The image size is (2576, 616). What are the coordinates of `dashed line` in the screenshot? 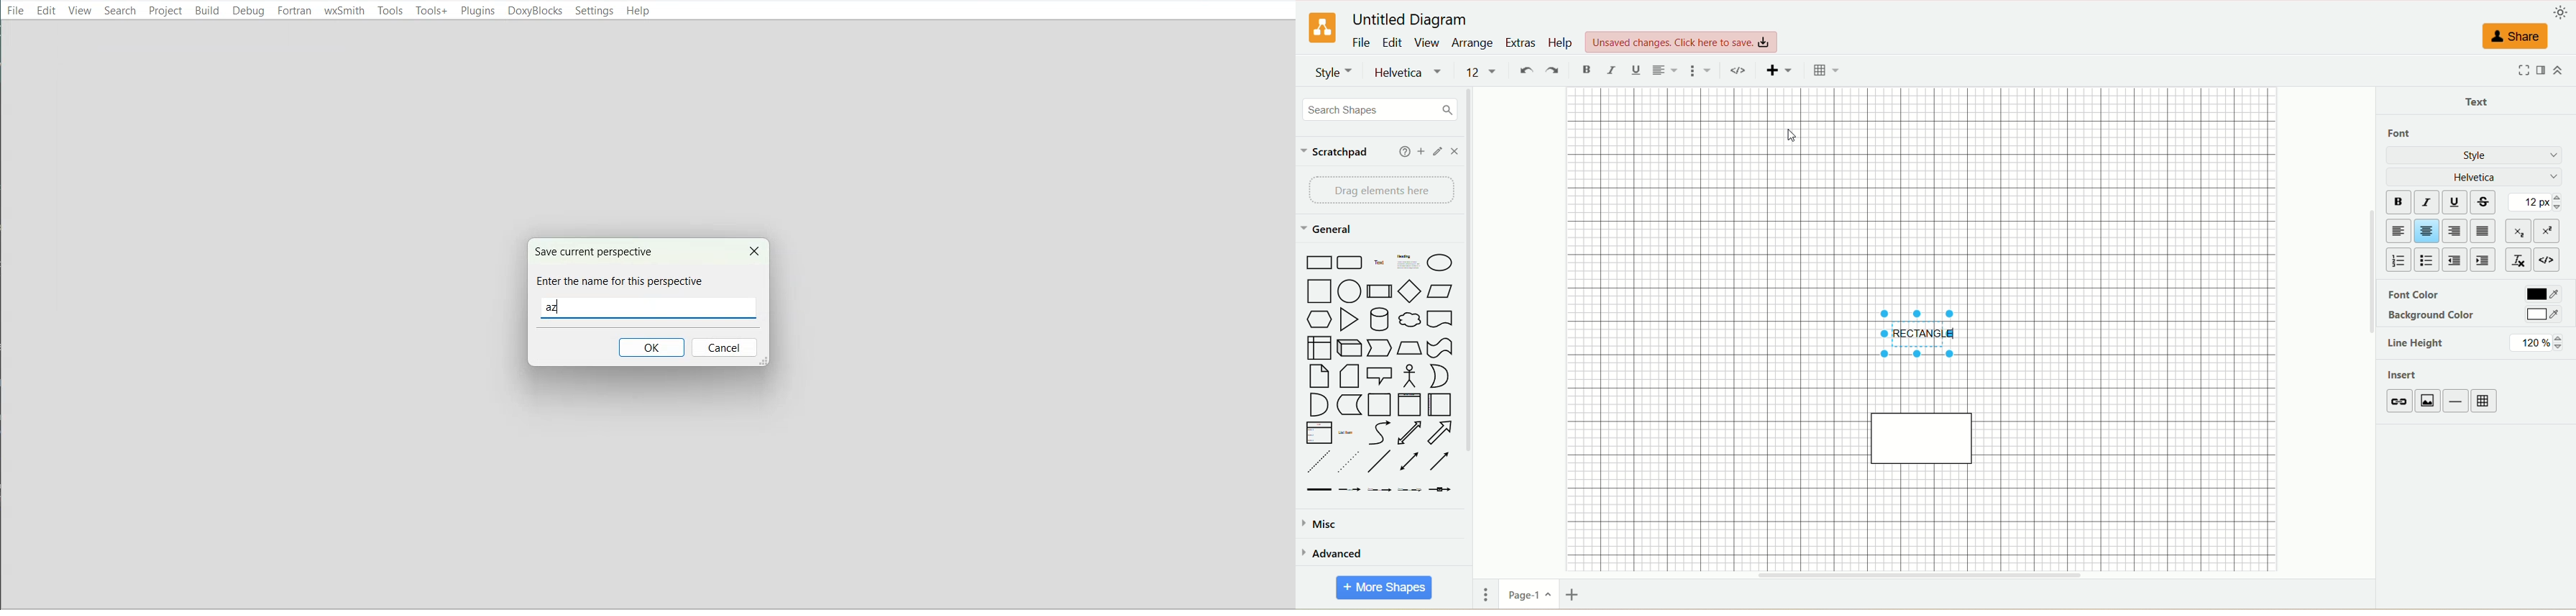 It's located at (1316, 462).